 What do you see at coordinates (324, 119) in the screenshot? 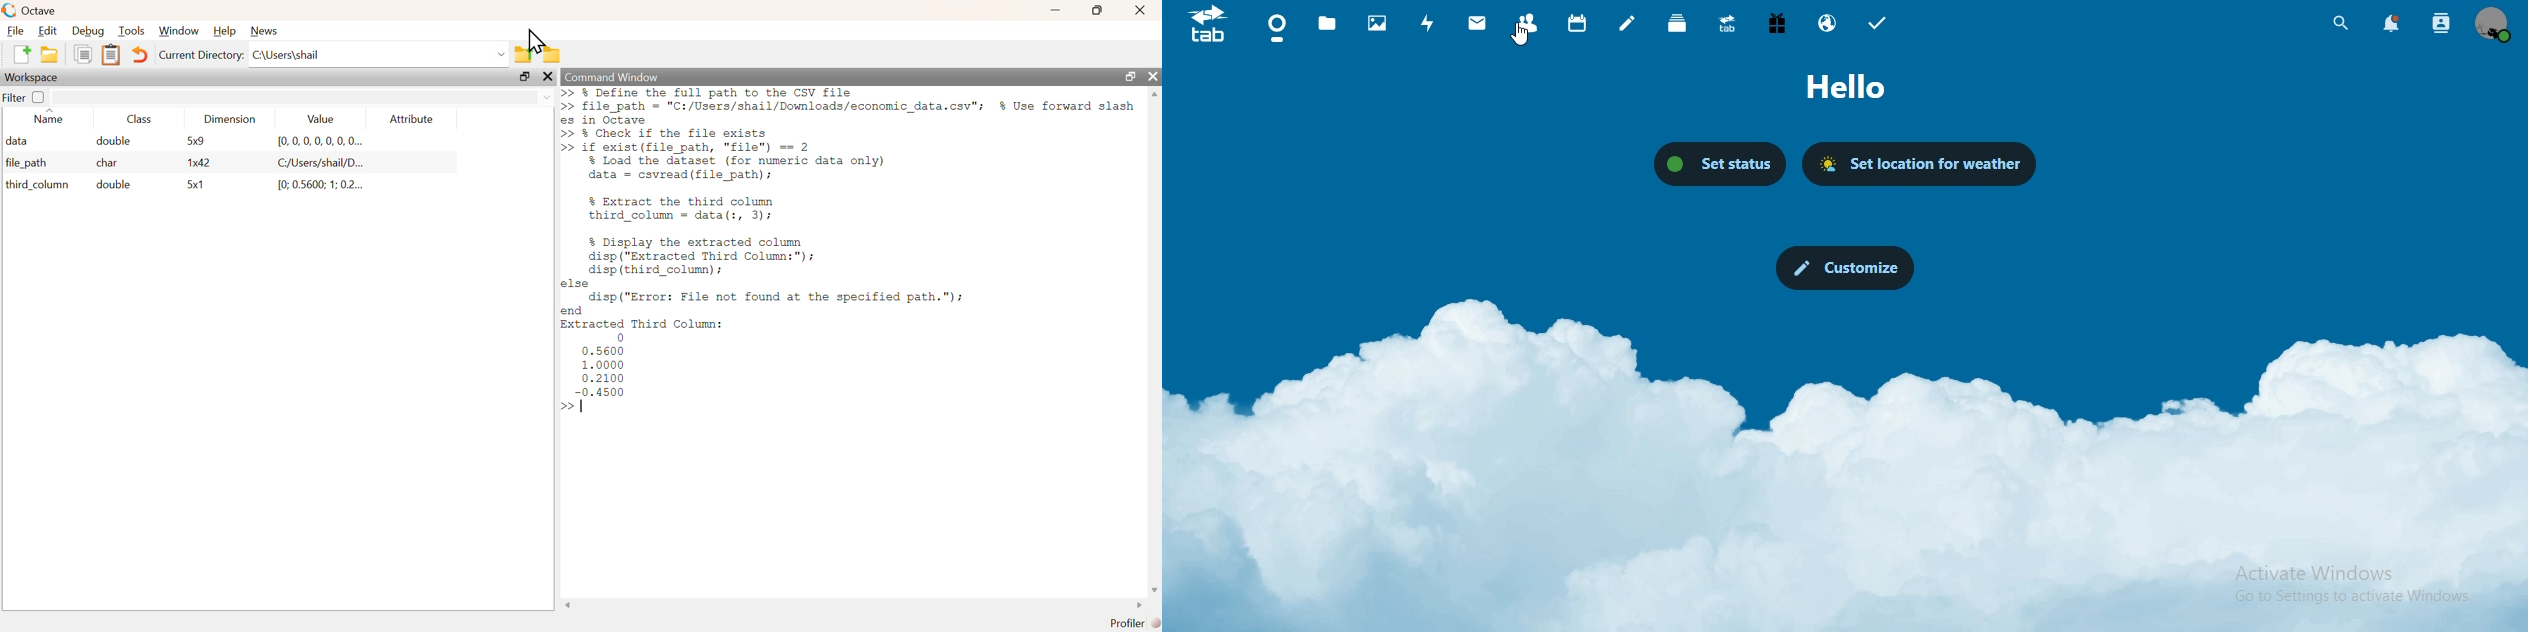
I see `Value` at bounding box center [324, 119].